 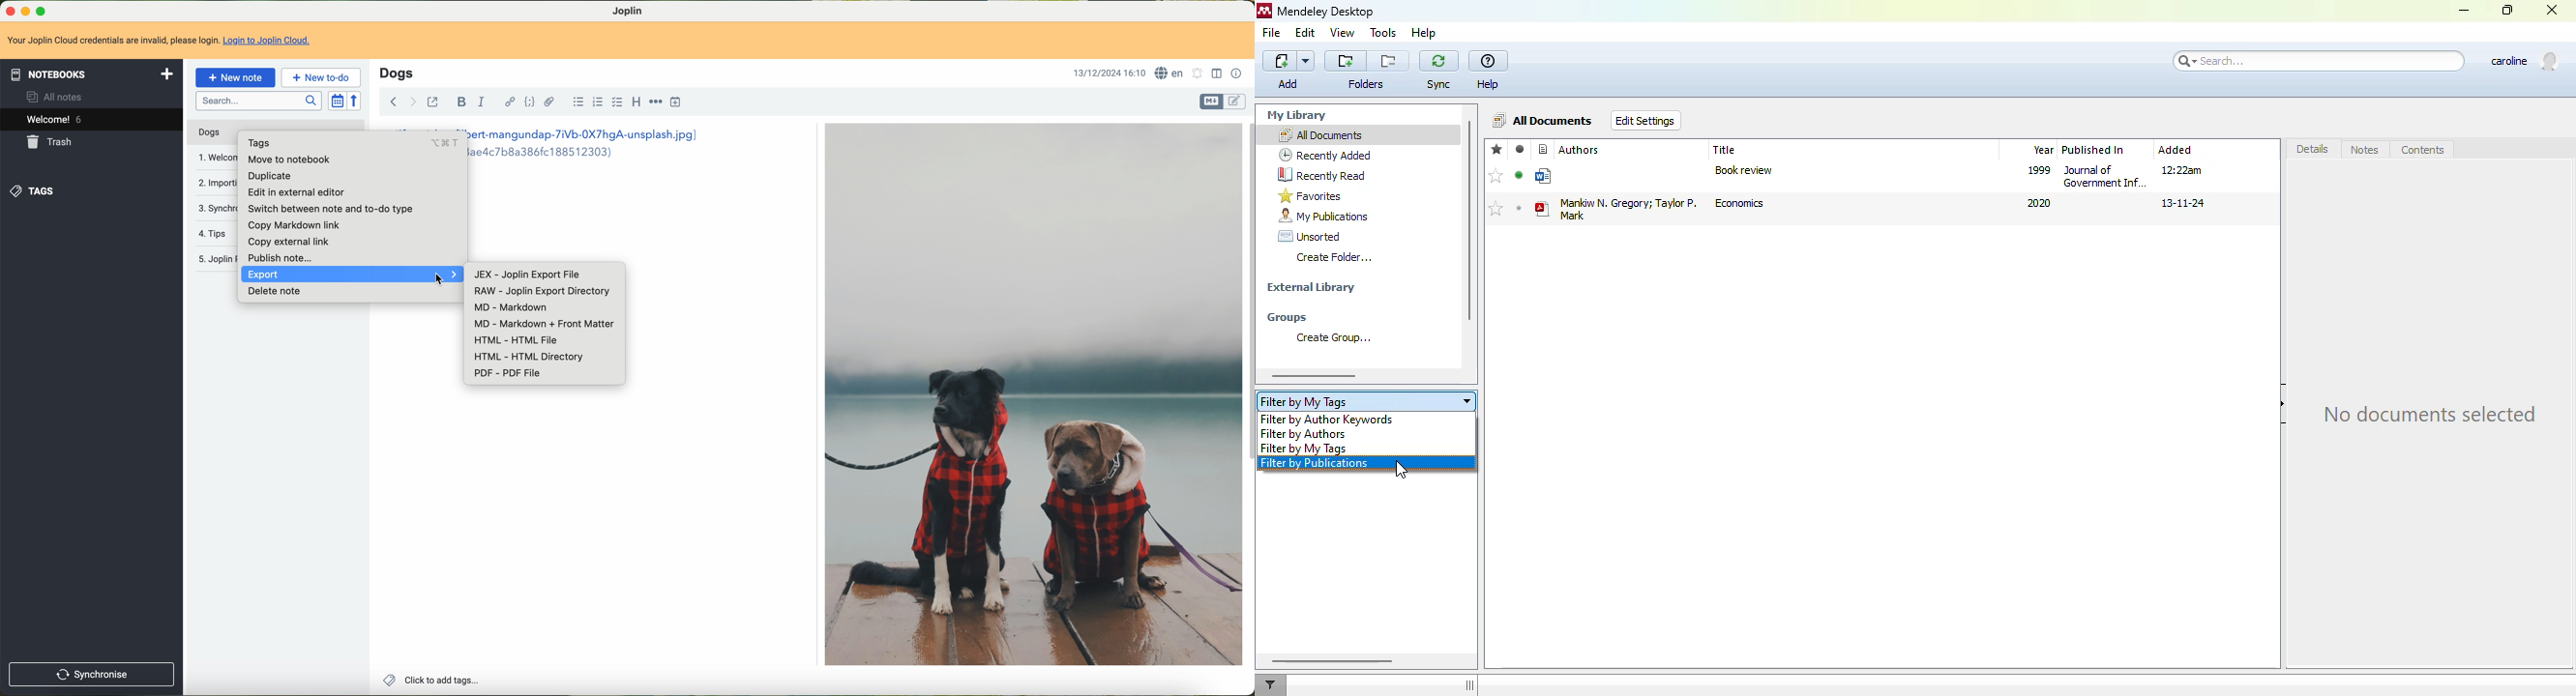 I want to click on journal of government information, so click(x=2105, y=176).